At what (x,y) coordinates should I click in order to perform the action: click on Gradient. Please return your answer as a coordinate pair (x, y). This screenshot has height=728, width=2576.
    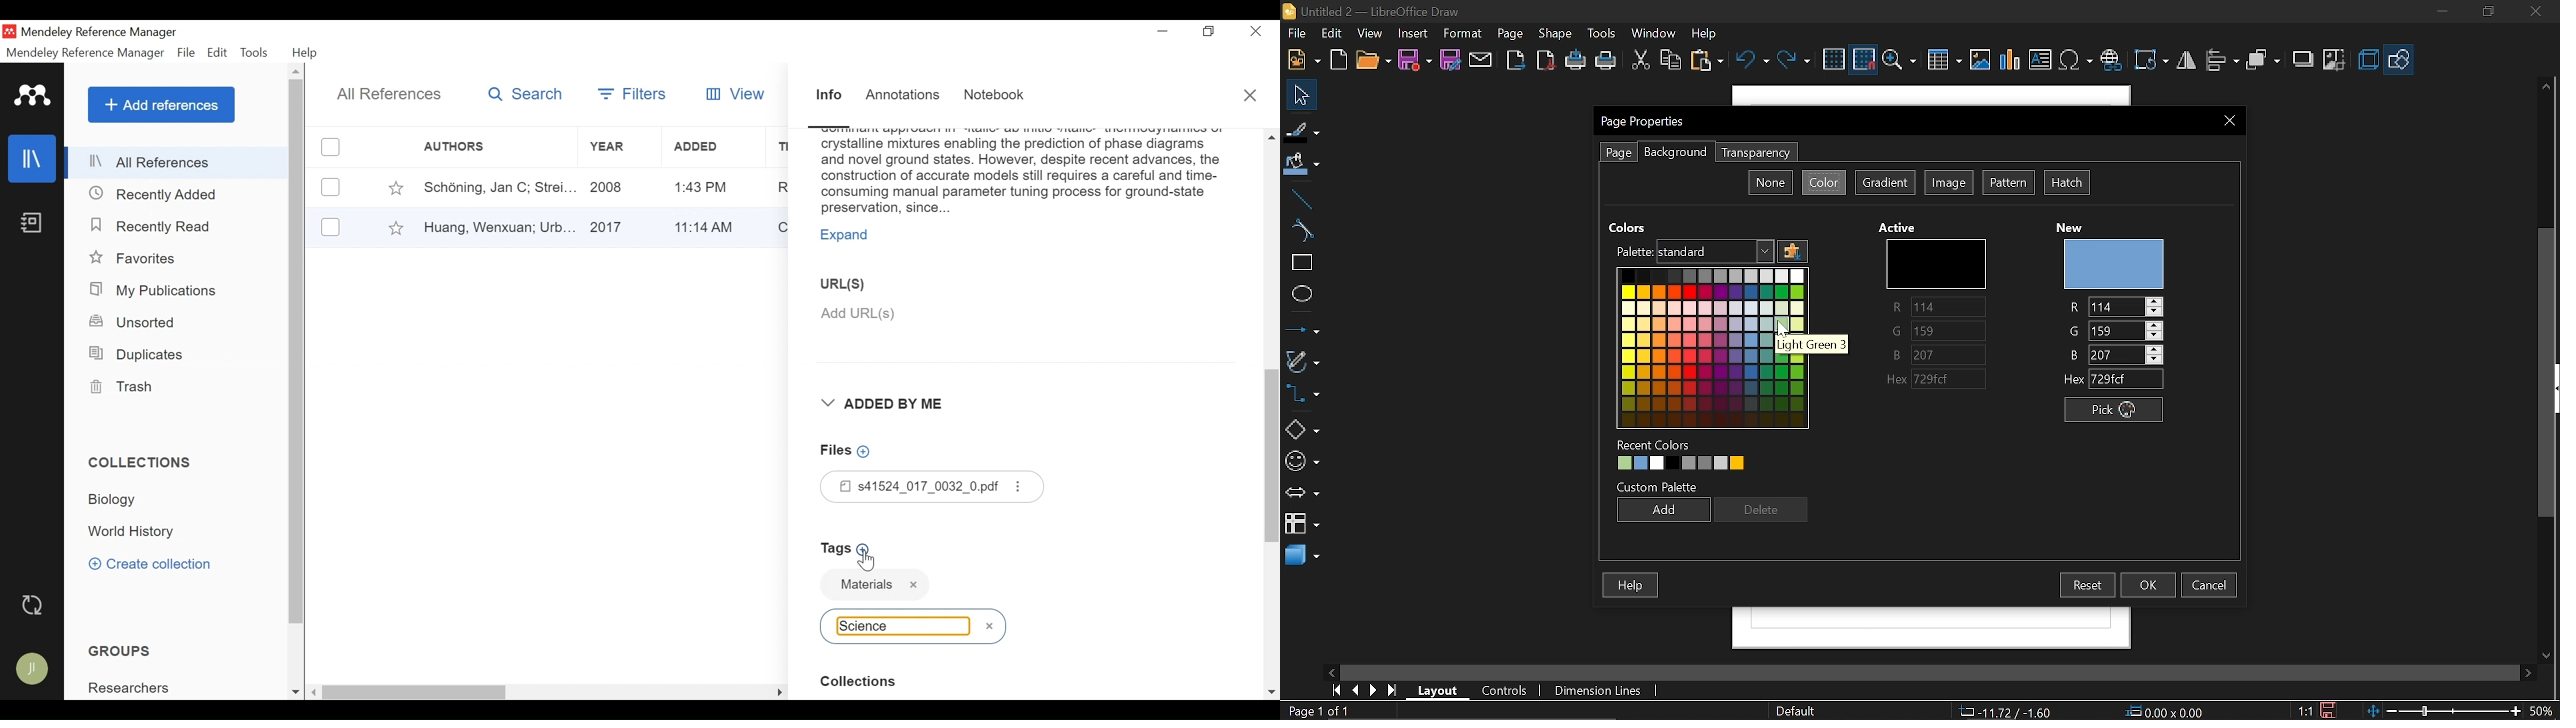
    Looking at the image, I should click on (1884, 184).